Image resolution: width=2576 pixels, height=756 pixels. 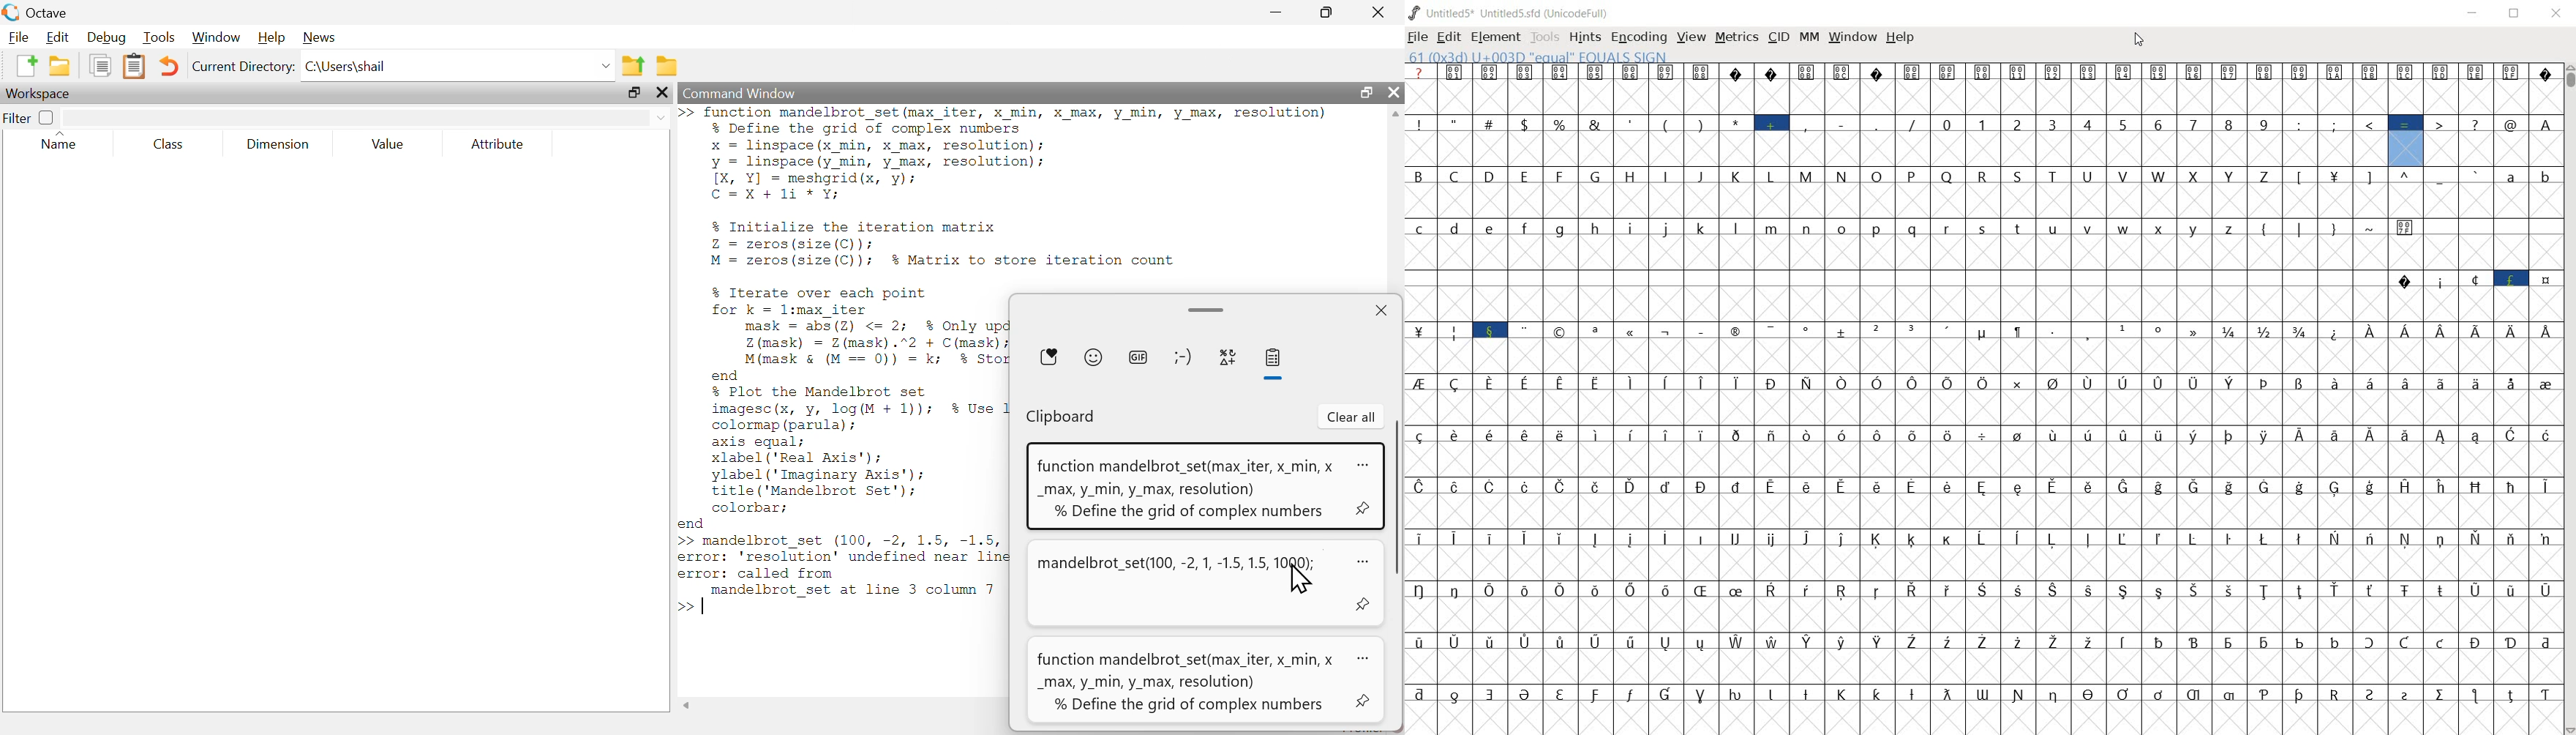 I want to click on encoding, so click(x=1638, y=36).